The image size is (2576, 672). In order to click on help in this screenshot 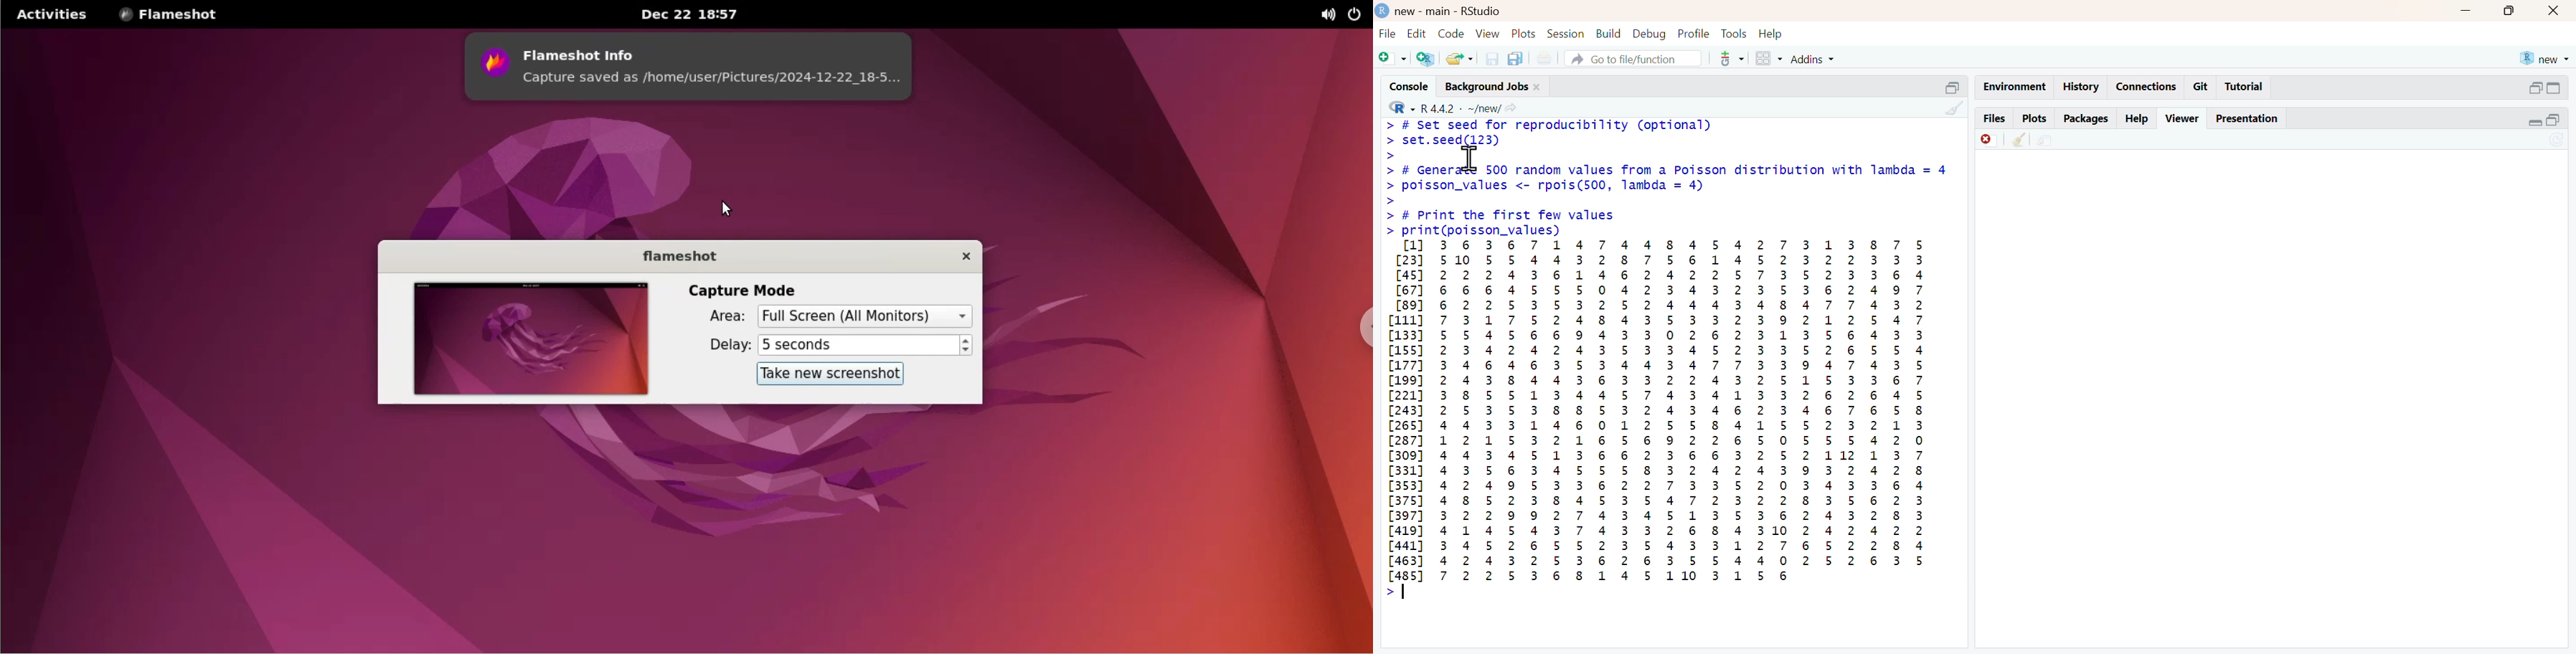, I will do `click(1771, 34)`.